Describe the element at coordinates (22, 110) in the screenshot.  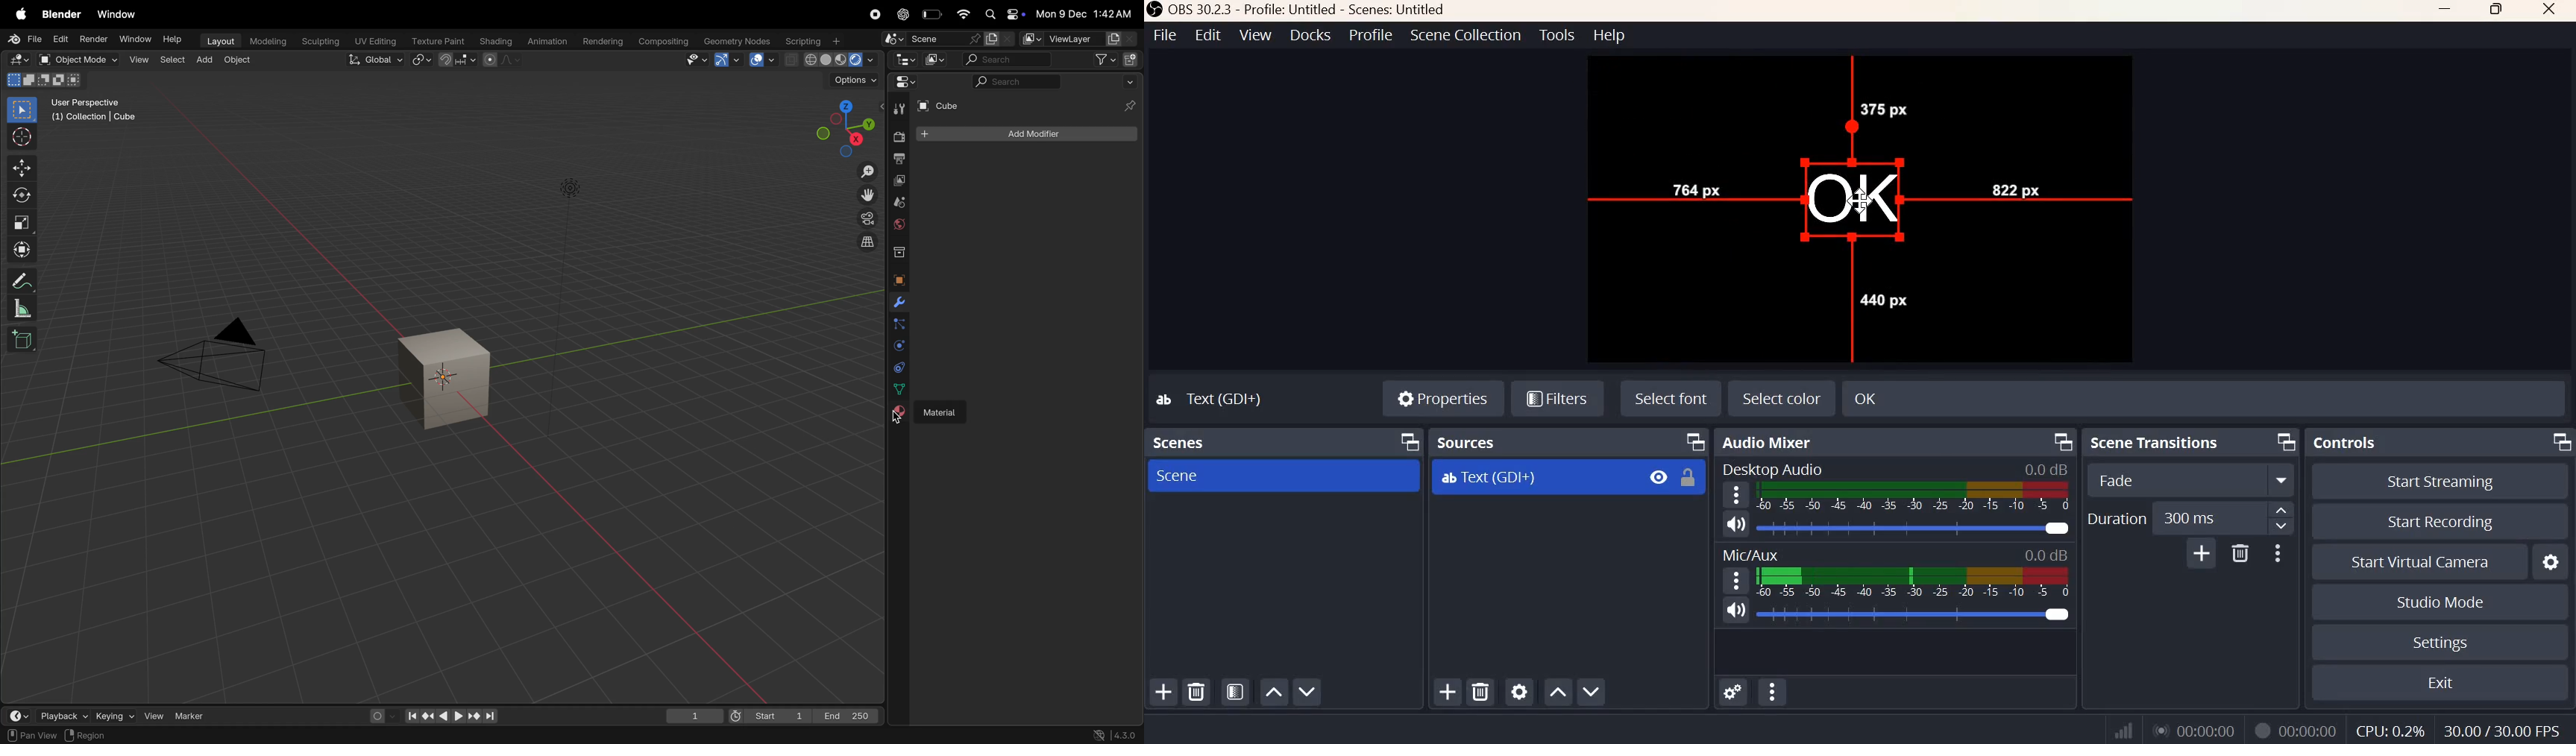
I see `select box` at that location.